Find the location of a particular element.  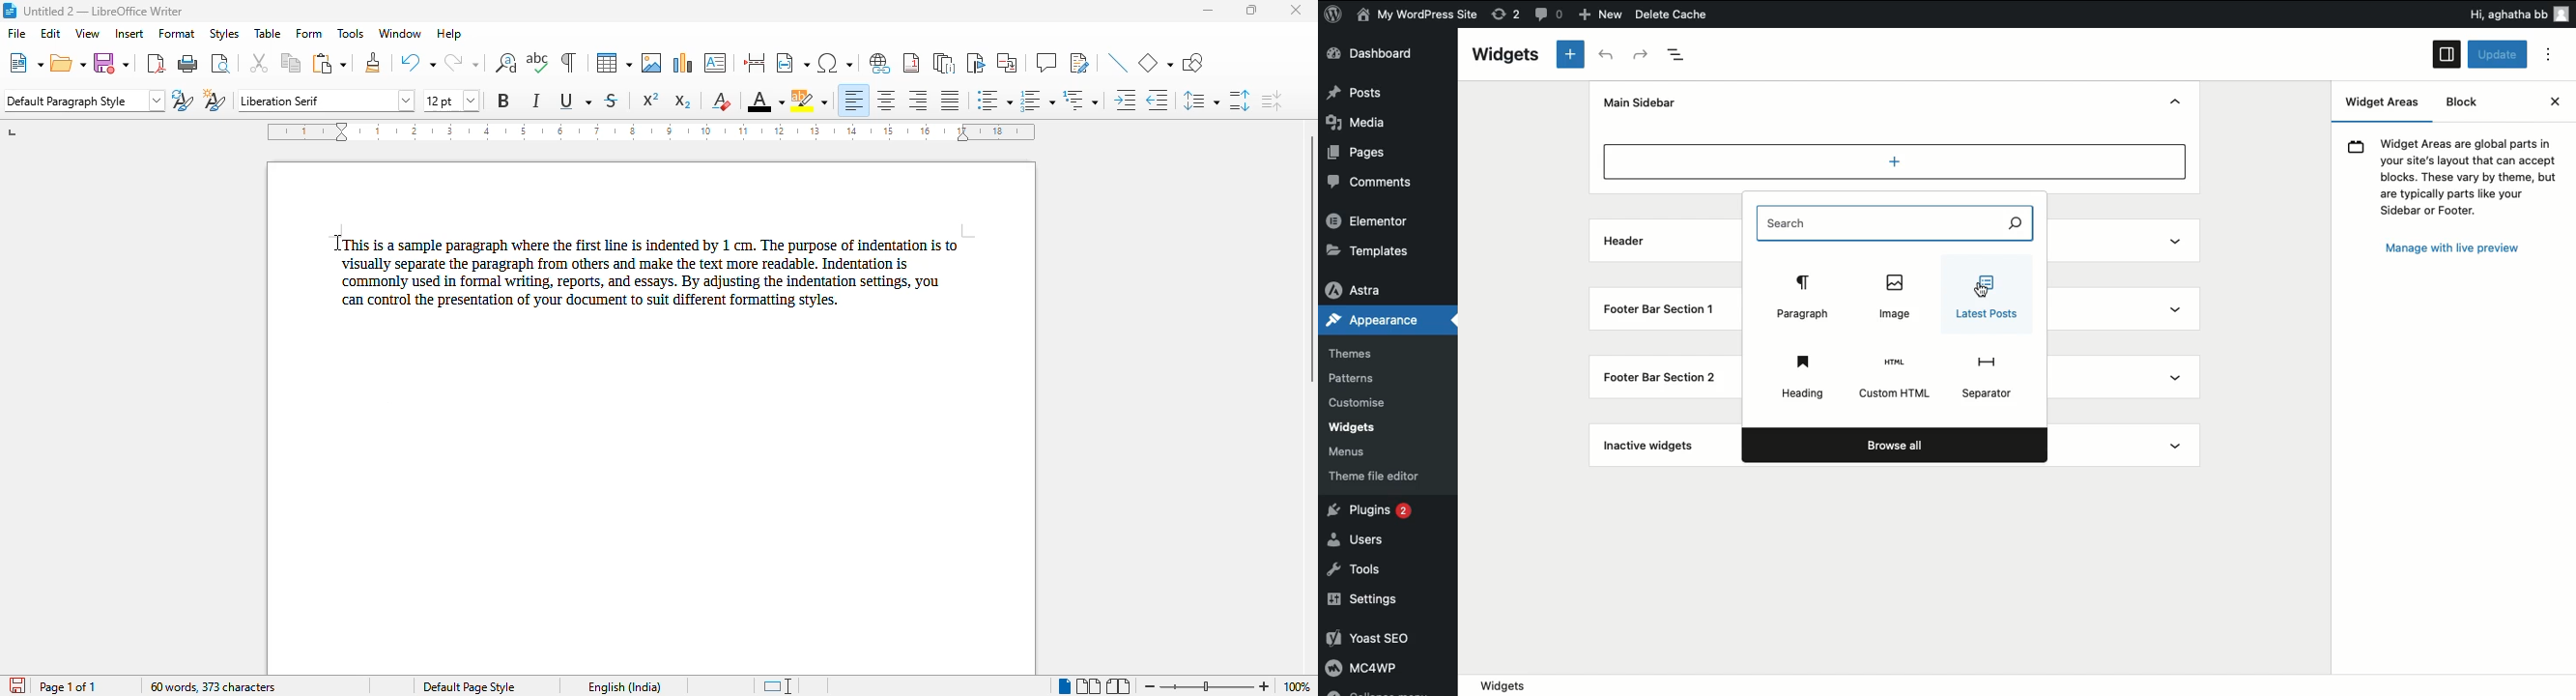

»Templates is located at coordinates (1370, 247).